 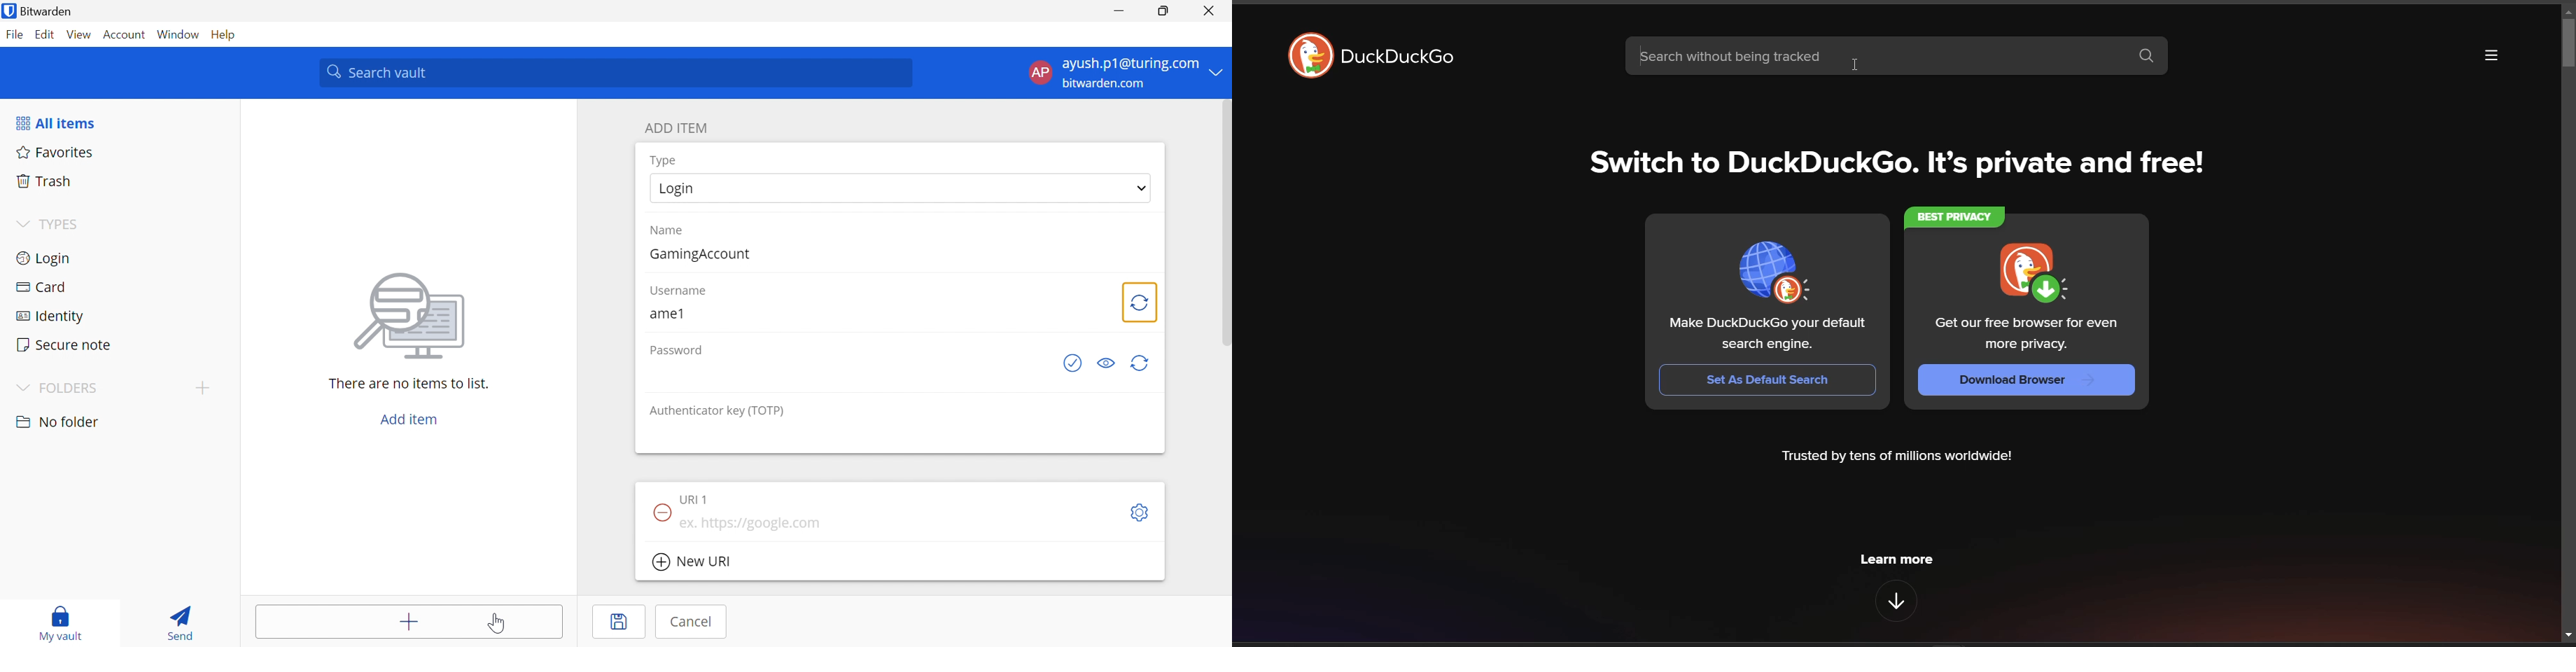 I want to click on Edit, so click(x=47, y=33).